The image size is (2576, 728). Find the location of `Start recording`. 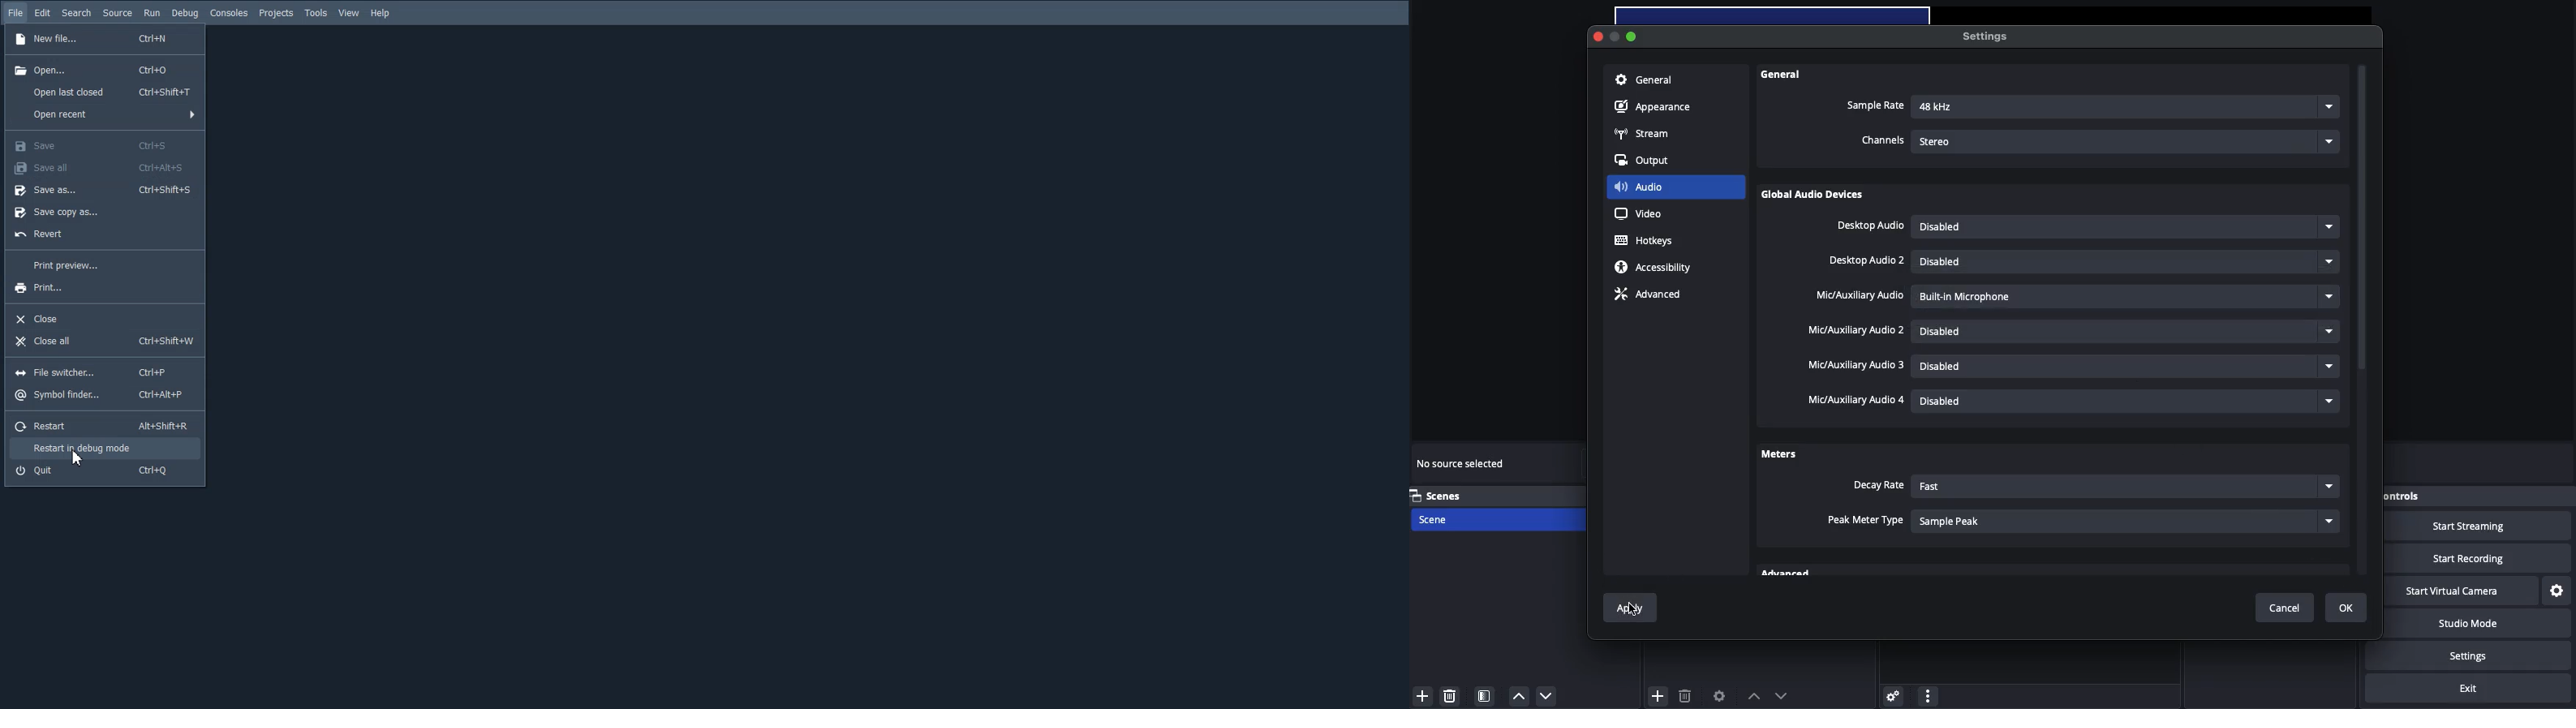

Start recording is located at coordinates (2480, 558).